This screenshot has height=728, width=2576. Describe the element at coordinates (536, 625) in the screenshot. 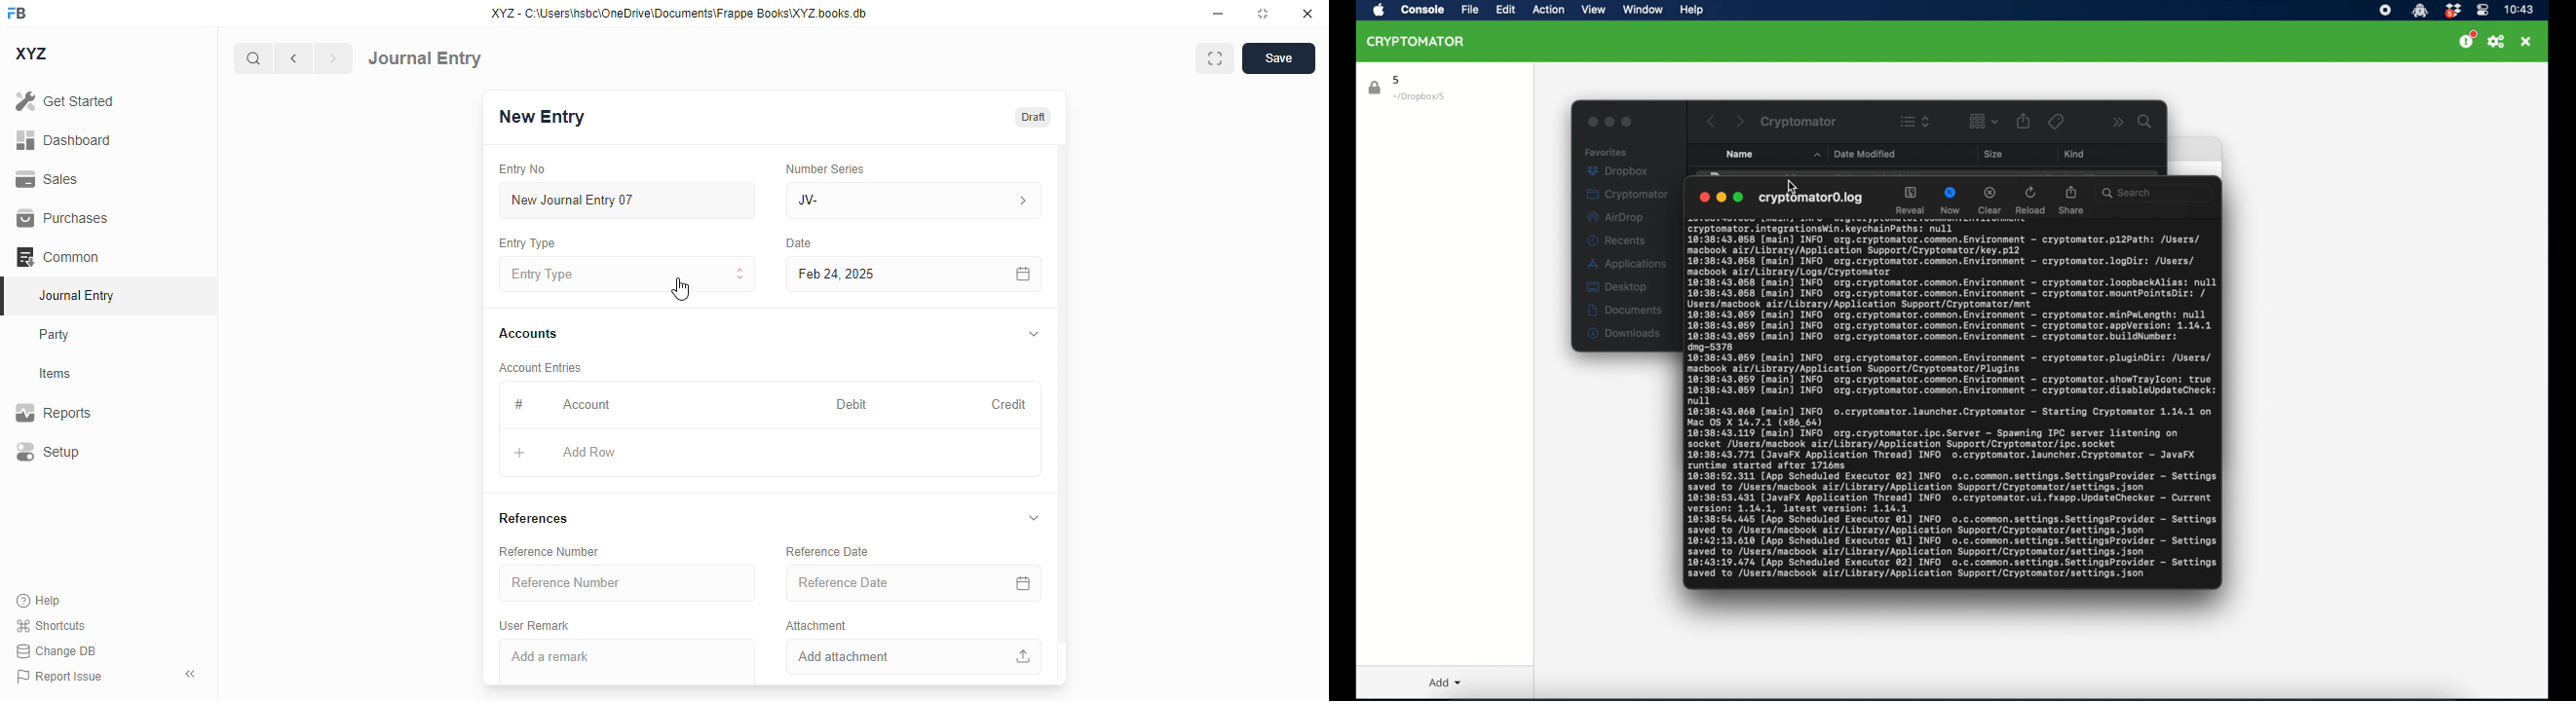

I see `user remark` at that location.